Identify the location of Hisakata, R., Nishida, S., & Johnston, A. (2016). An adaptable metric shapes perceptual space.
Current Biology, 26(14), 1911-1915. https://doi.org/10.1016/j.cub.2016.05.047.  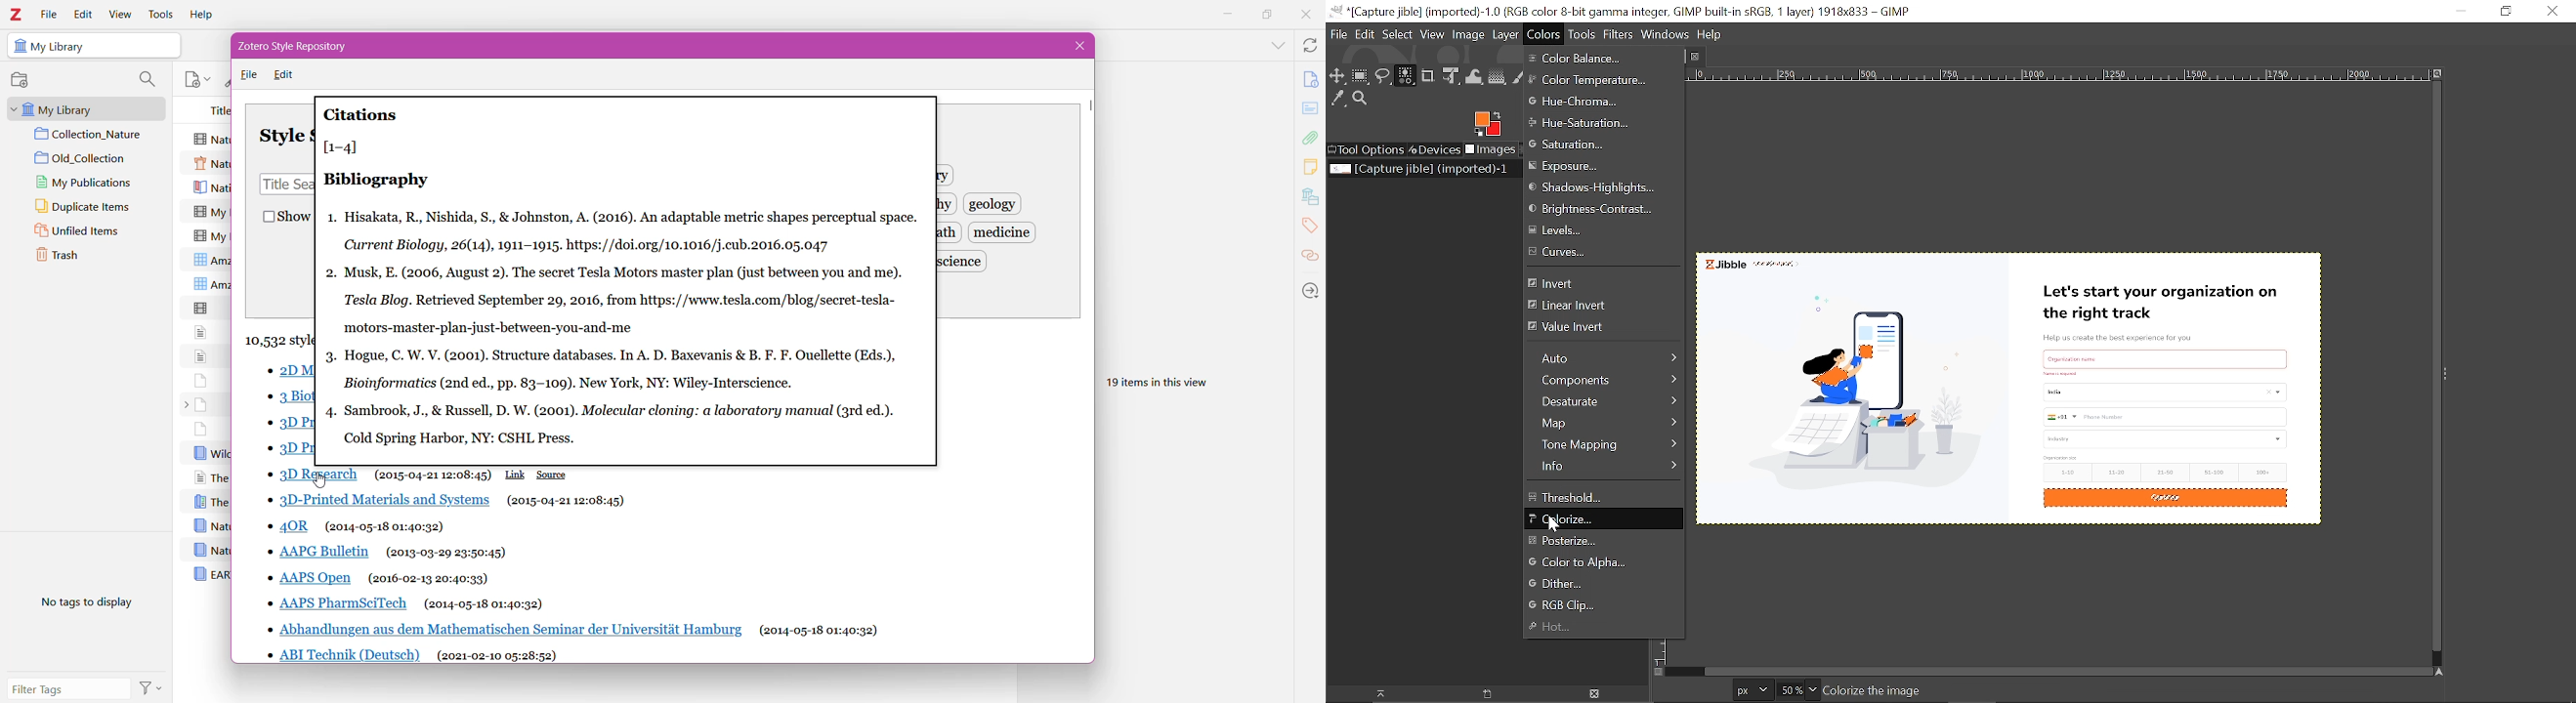
(632, 232).